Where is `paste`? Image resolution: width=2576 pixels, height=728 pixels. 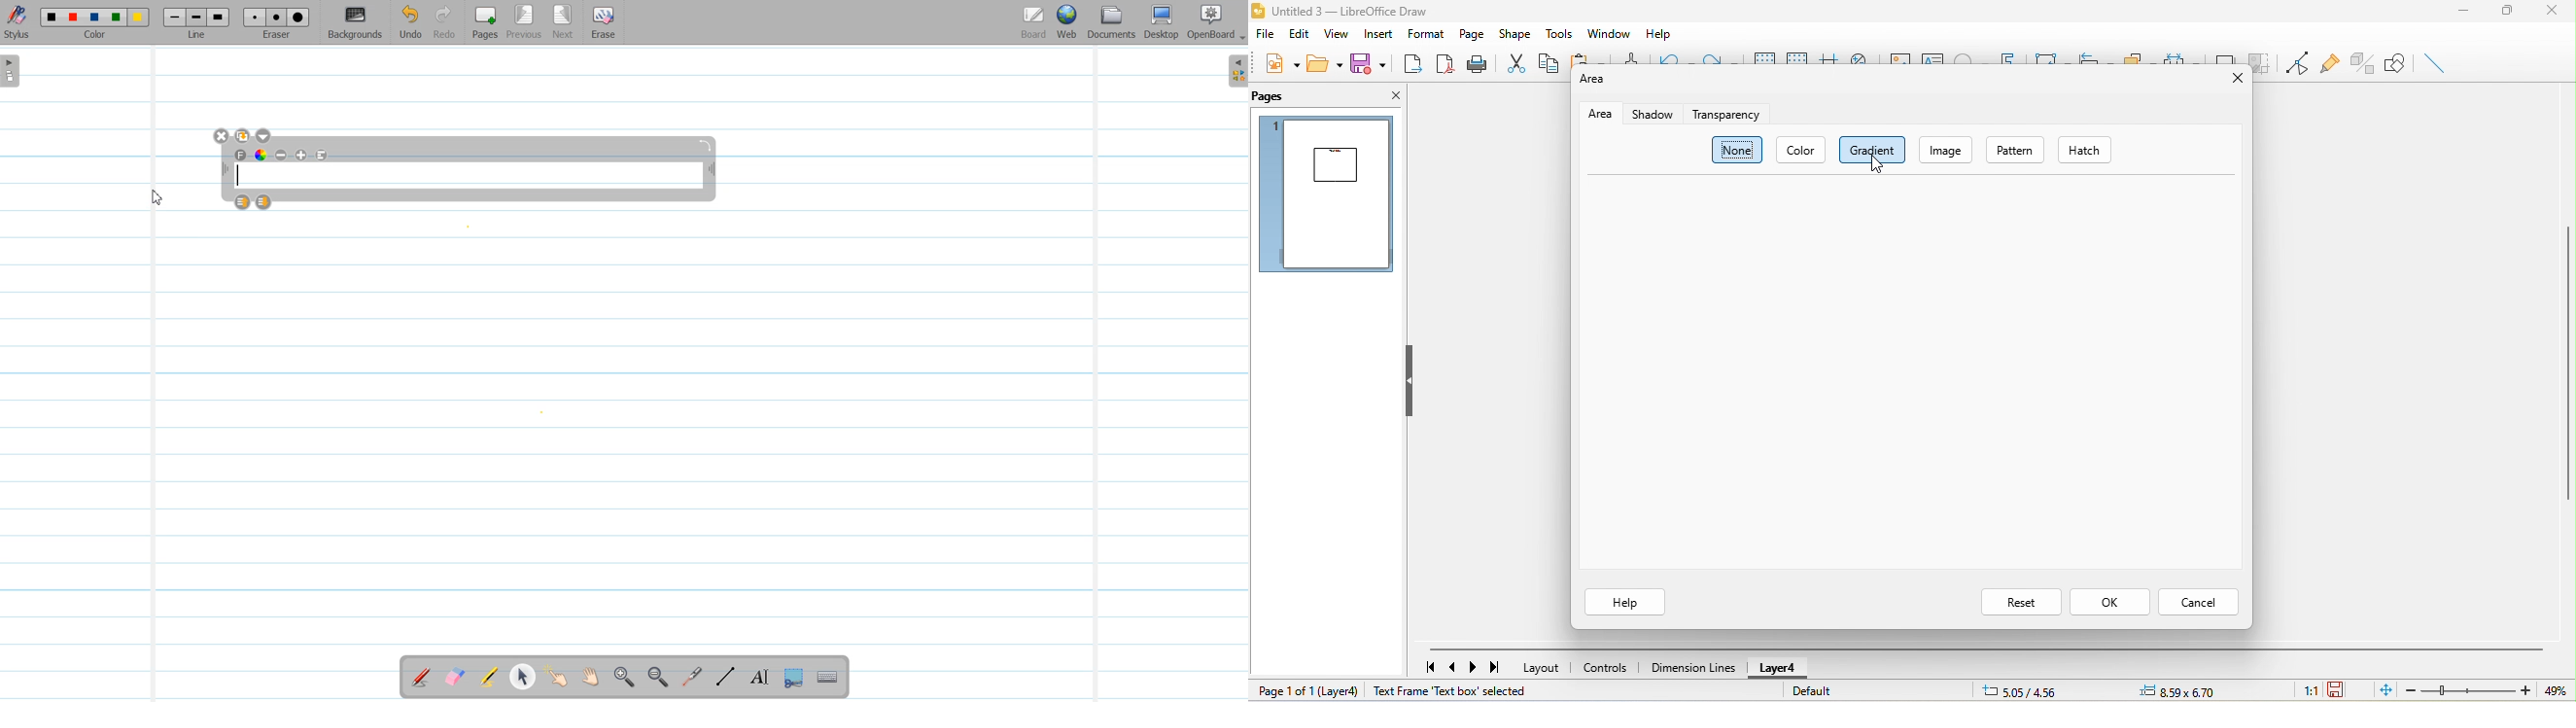
paste is located at coordinates (1588, 57).